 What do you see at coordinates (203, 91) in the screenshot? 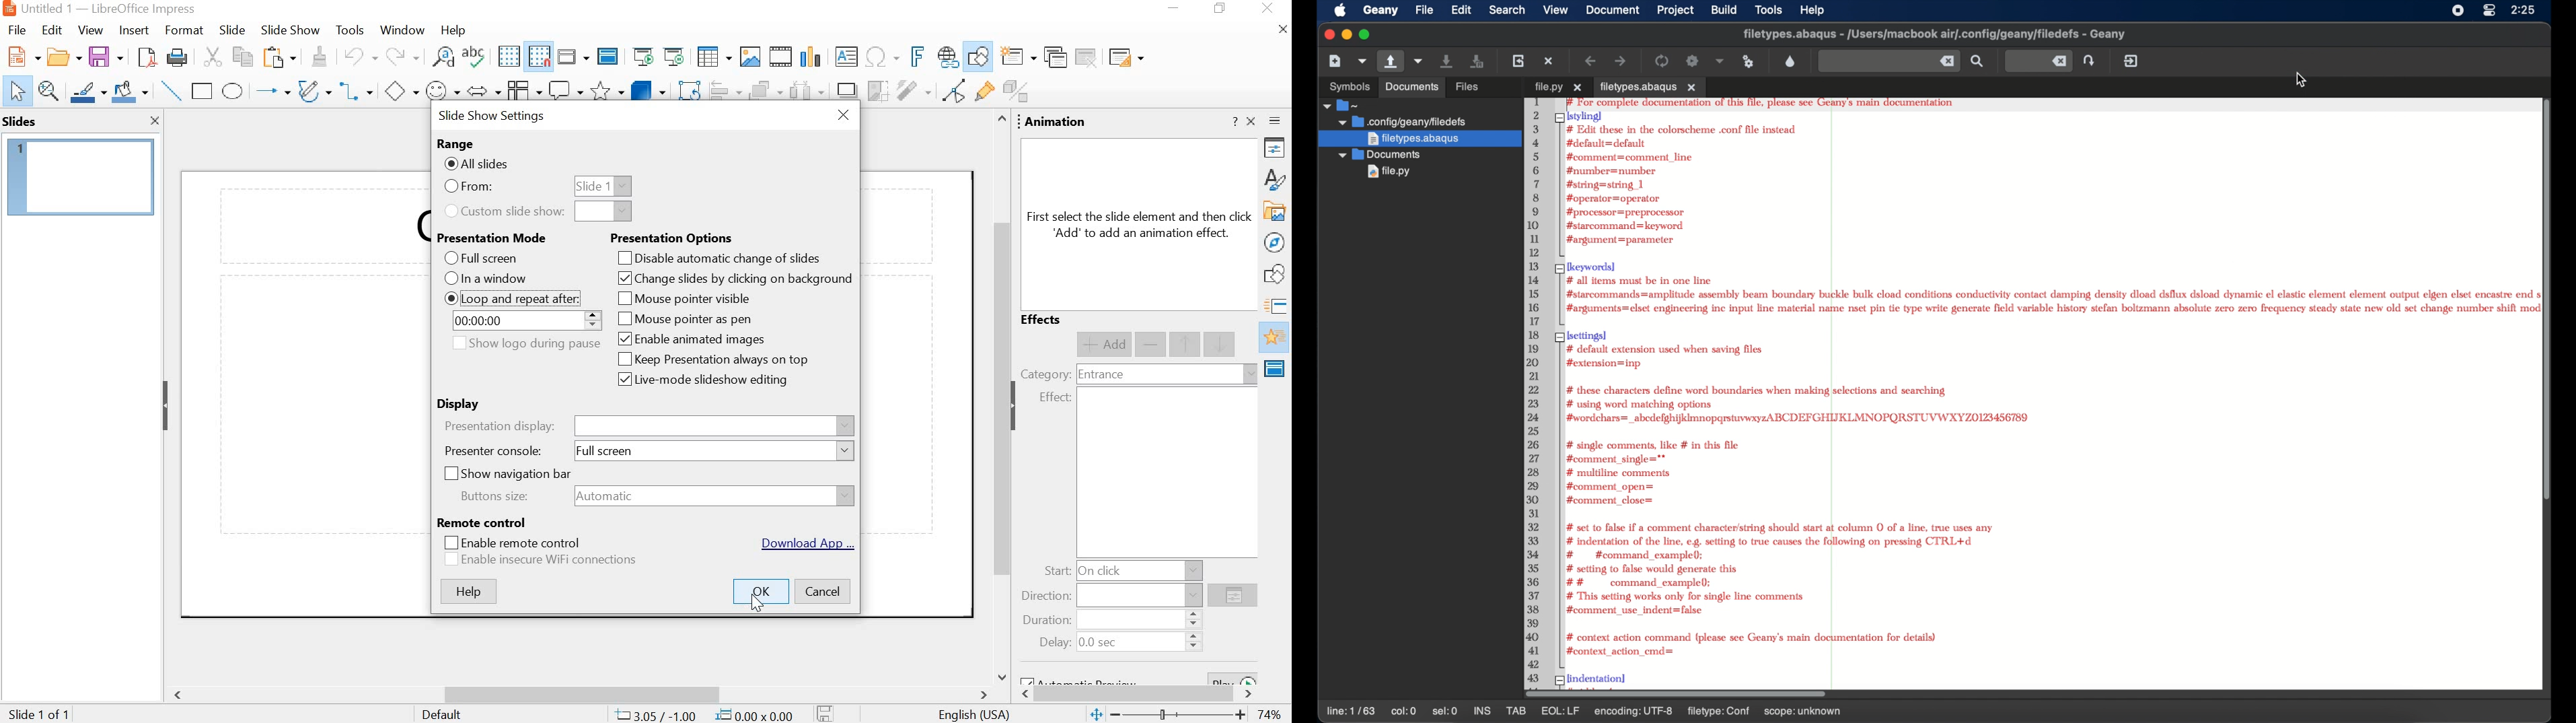
I see `rectangle` at bounding box center [203, 91].